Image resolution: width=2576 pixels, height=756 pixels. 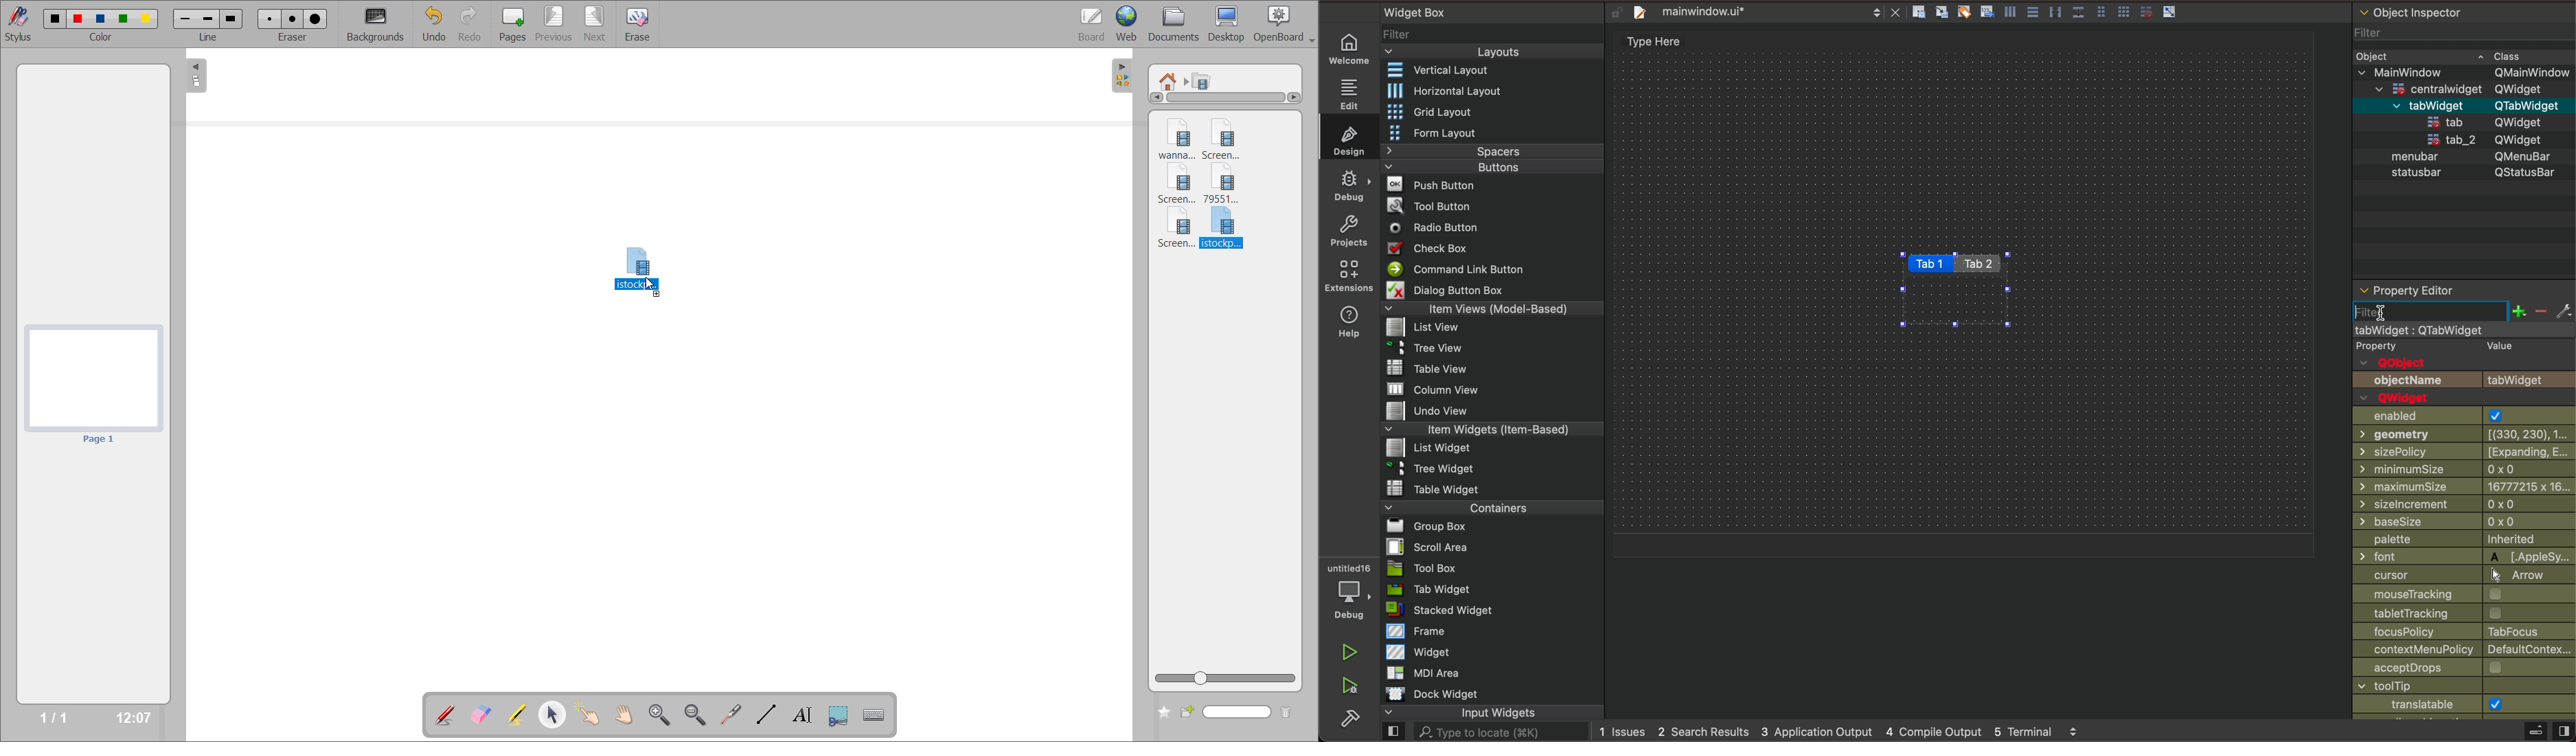 I want to click on  Command Link Button, so click(x=1455, y=269).